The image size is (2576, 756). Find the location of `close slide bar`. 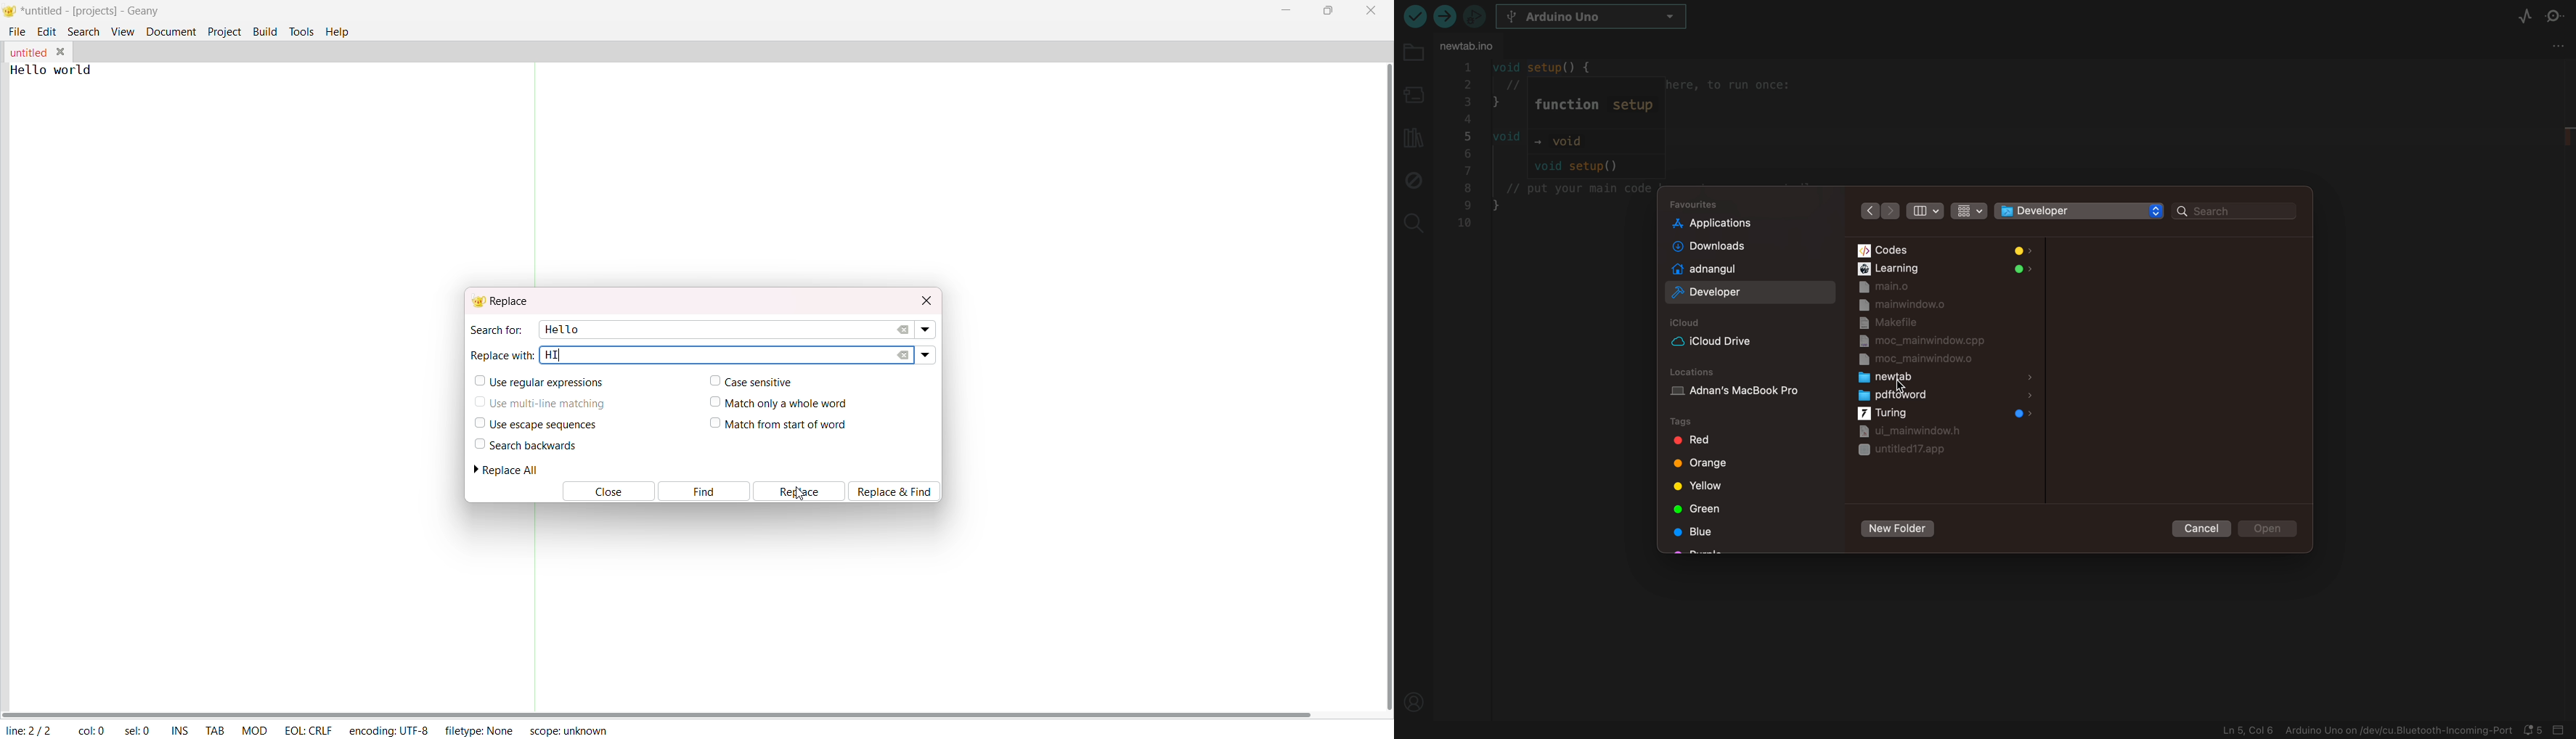

close slide bar is located at coordinates (2562, 730).